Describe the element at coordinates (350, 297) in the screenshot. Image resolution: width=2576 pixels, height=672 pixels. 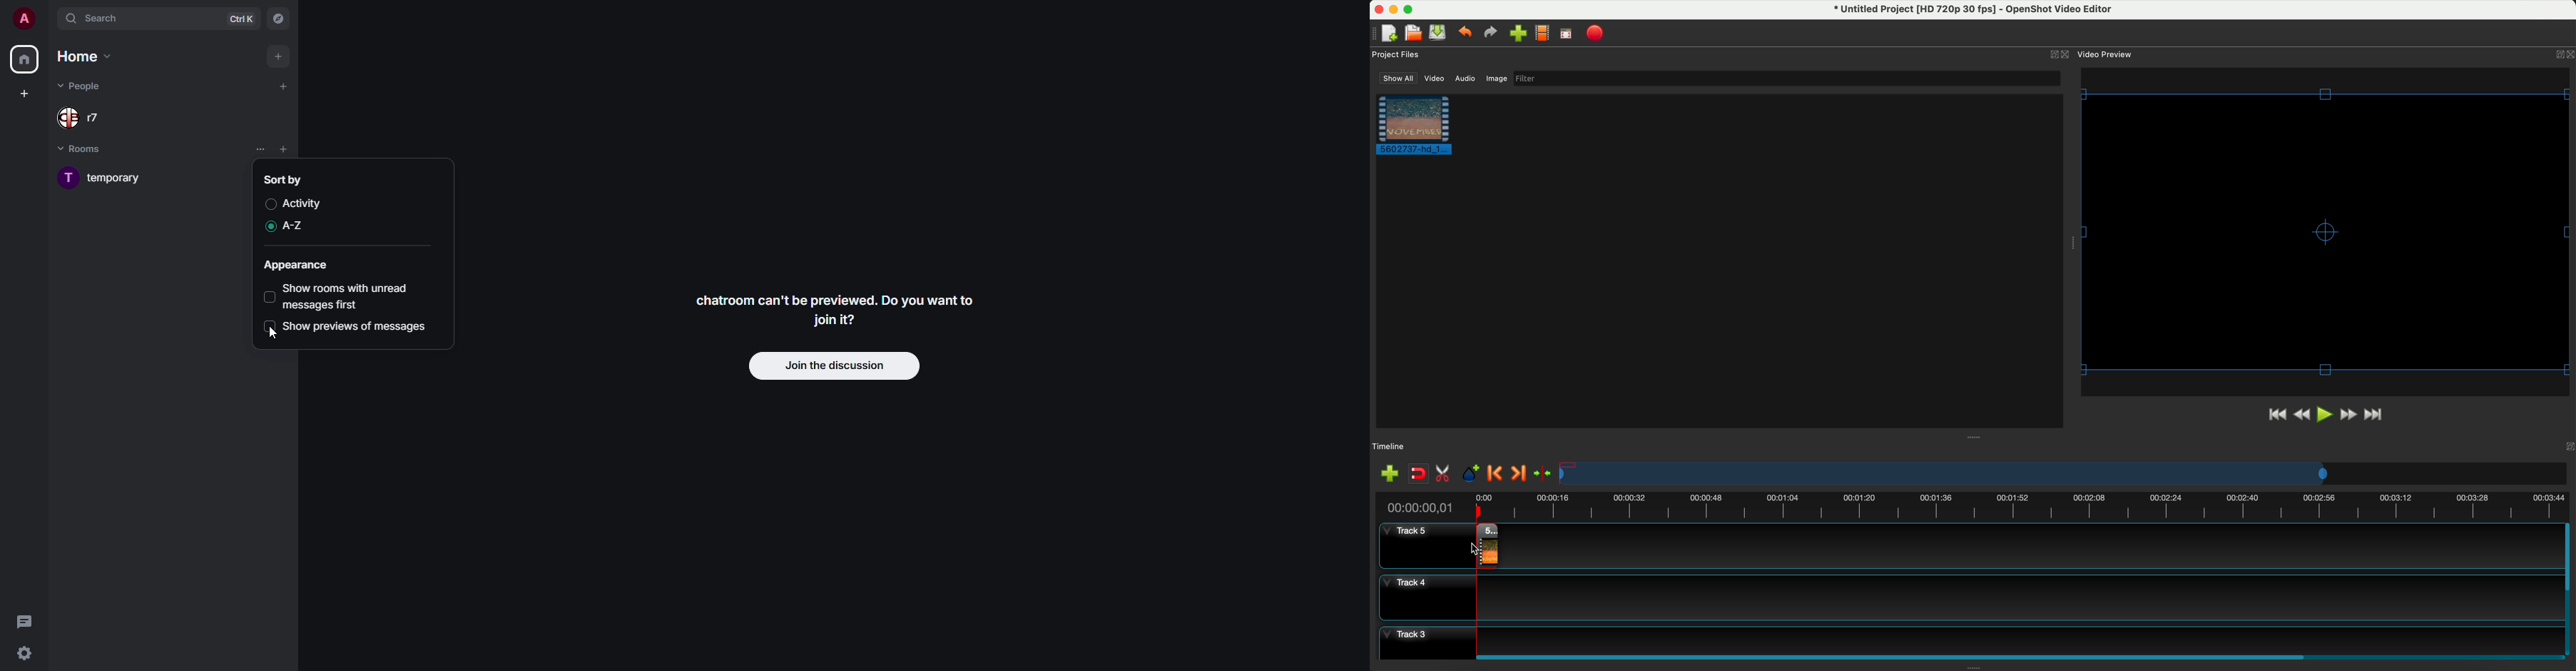
I see `show rooms with unread messages first` at that location.